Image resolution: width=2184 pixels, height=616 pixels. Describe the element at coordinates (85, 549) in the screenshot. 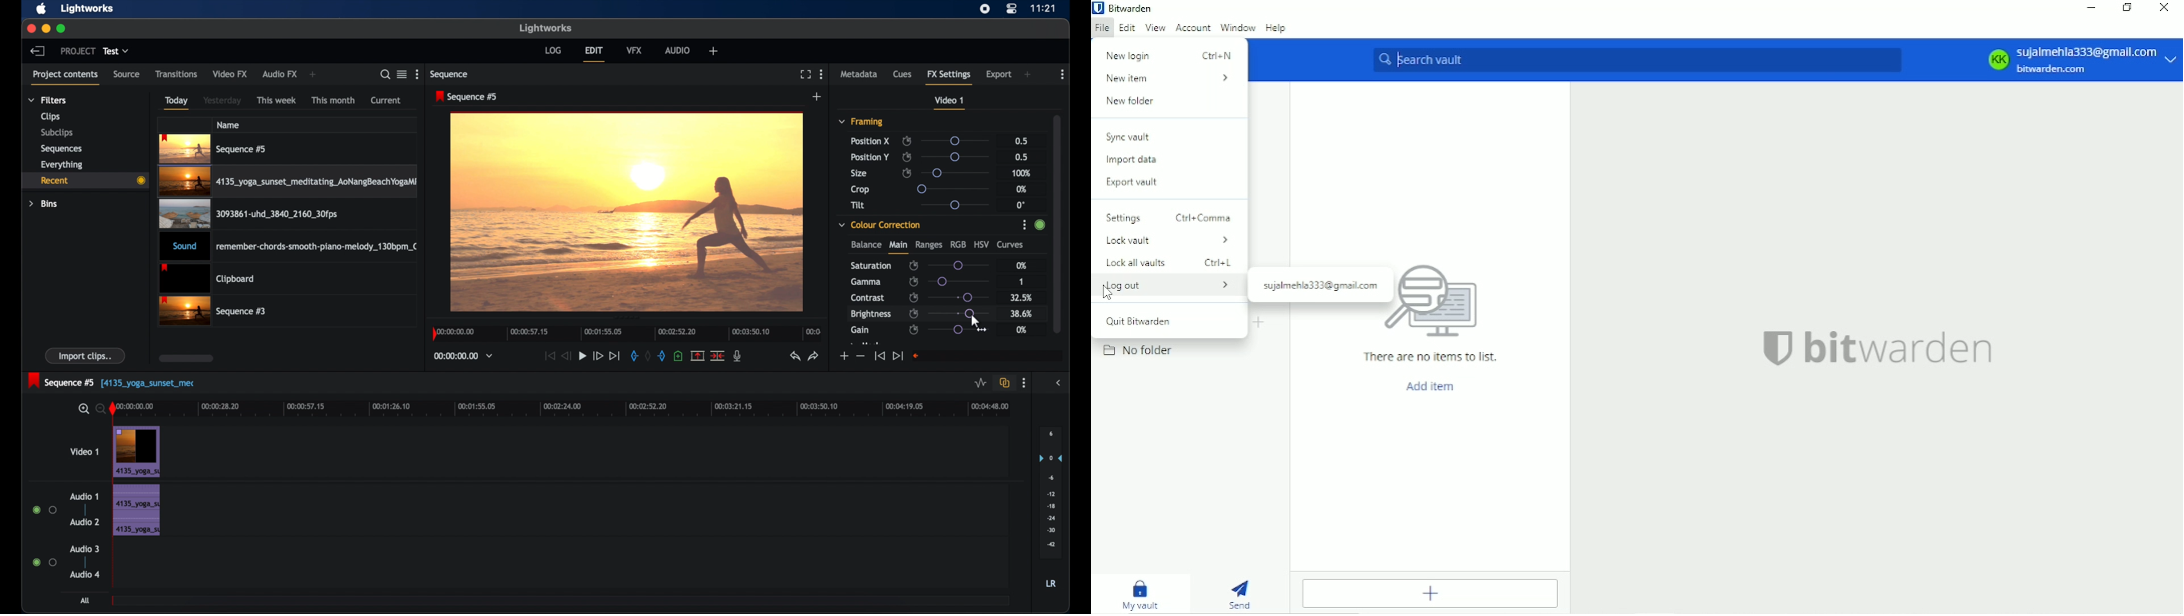

I see `audio 3` at that location.